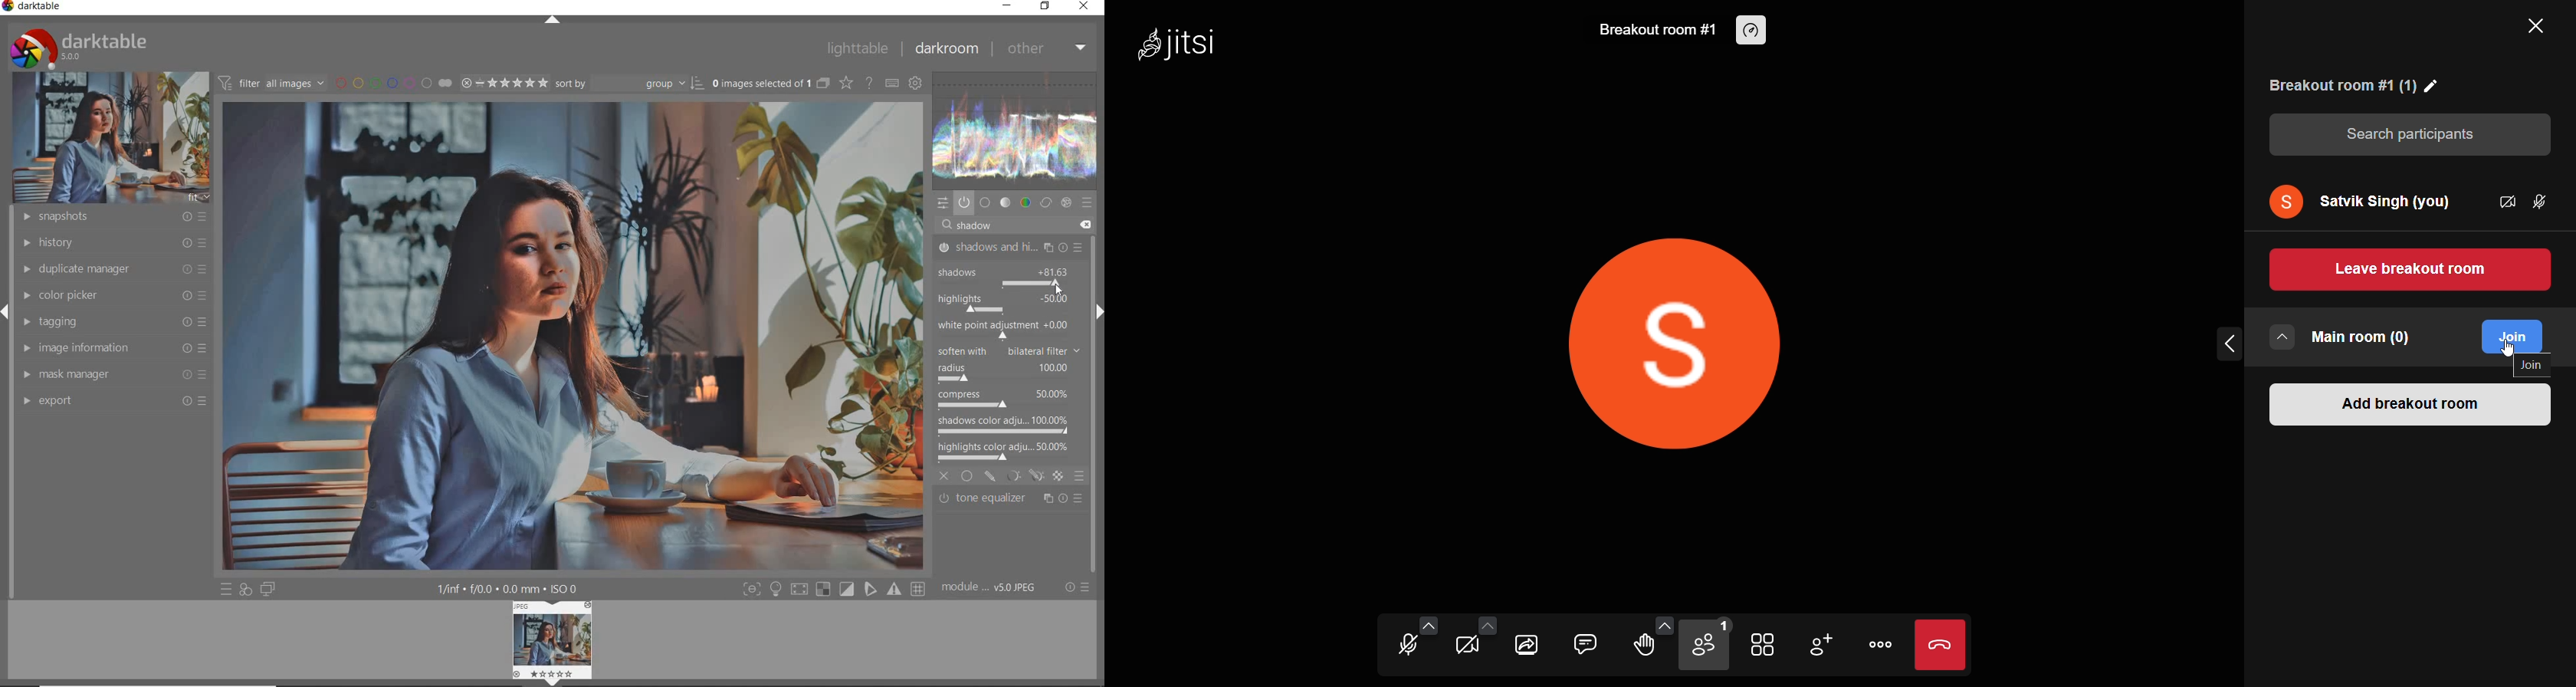 The image size is (2576, 700). Describe the element at coordinates (946, 49) in the screenshot. I see `darkroom` at that location.